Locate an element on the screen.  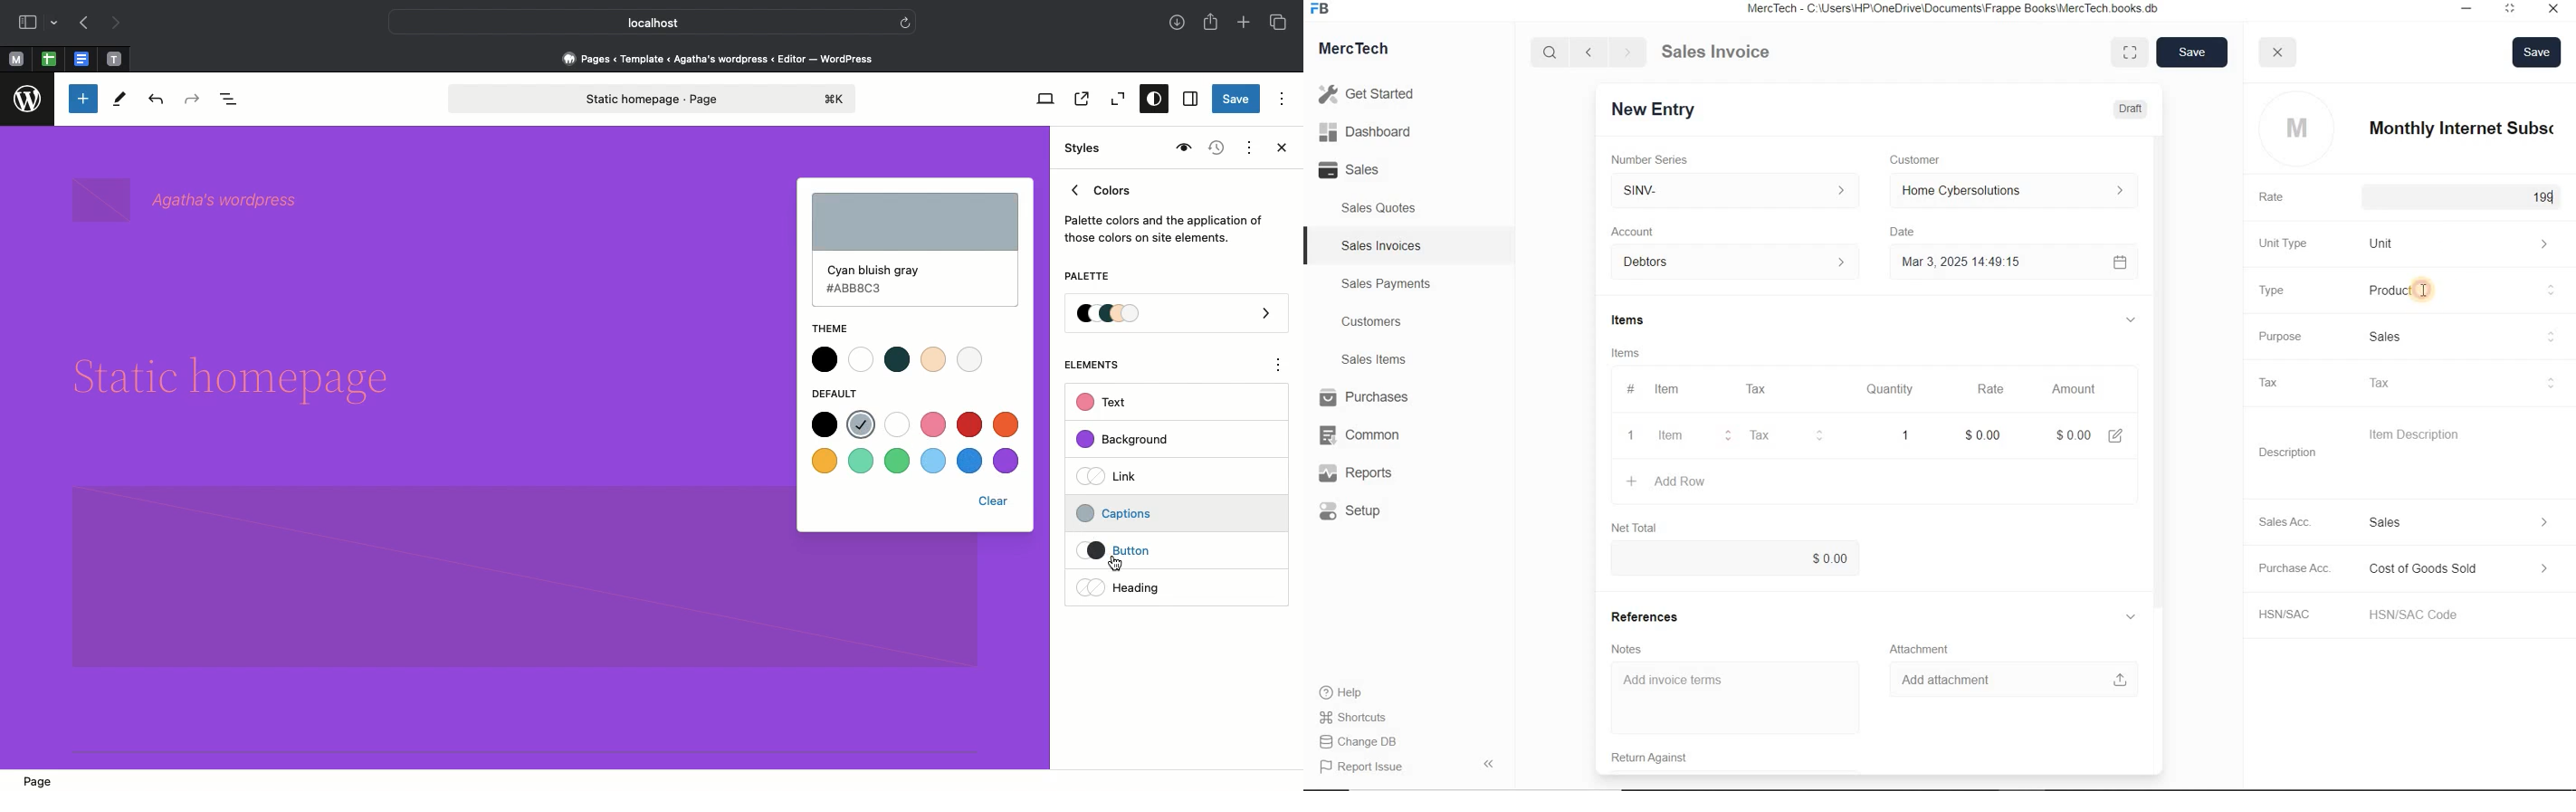
Calendar is located at coordinates (2116, 261).